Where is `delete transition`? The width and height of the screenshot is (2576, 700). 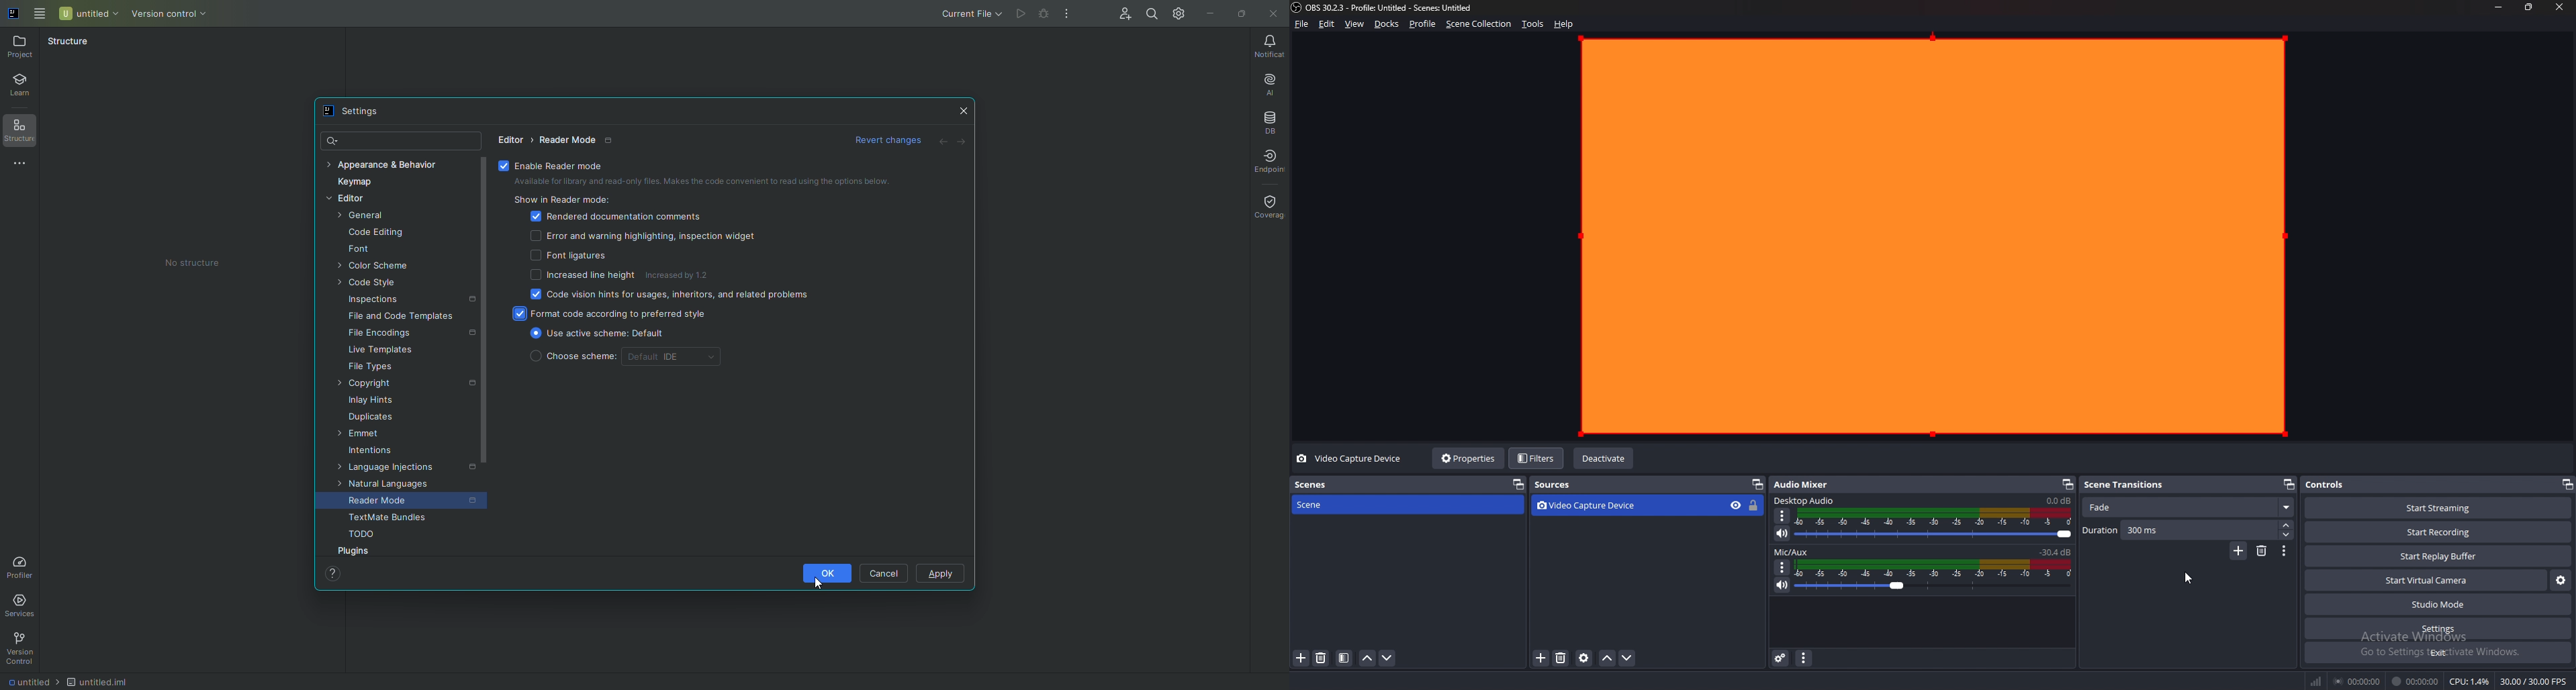
delete transition is located at coordinates (2262, 551).